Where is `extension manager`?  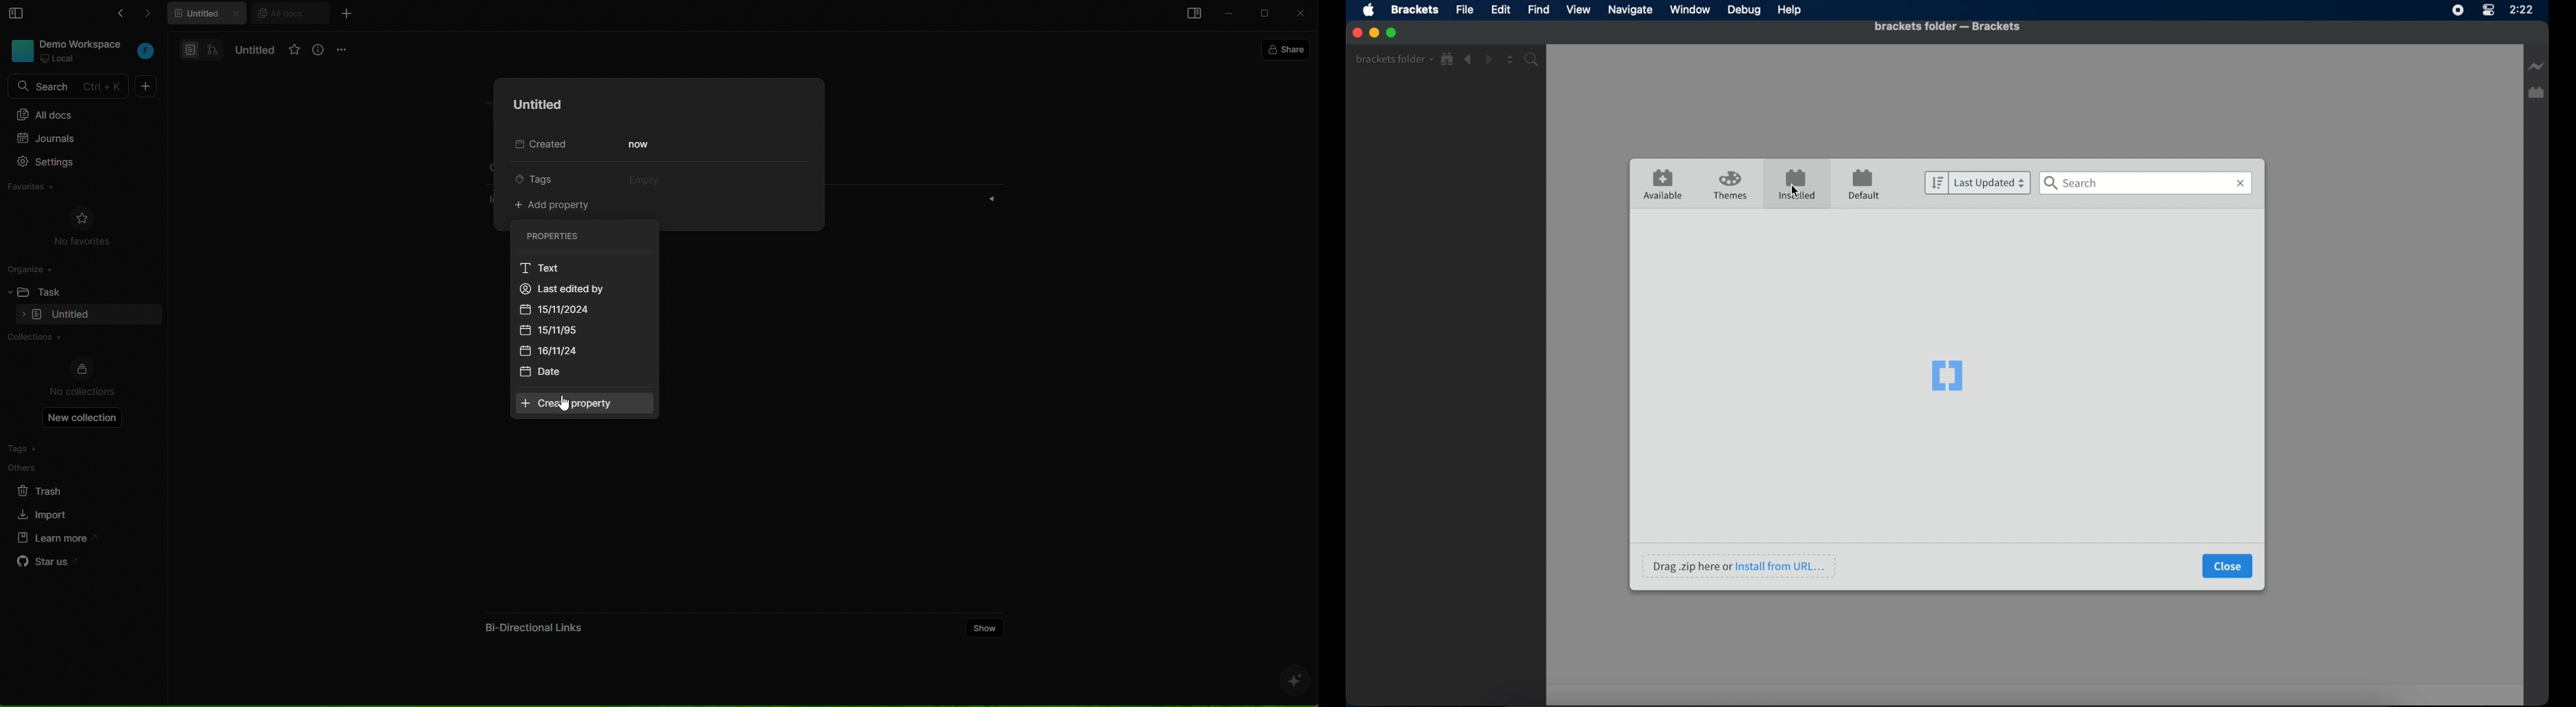 extension manager is located at coordinates (2537, 93).